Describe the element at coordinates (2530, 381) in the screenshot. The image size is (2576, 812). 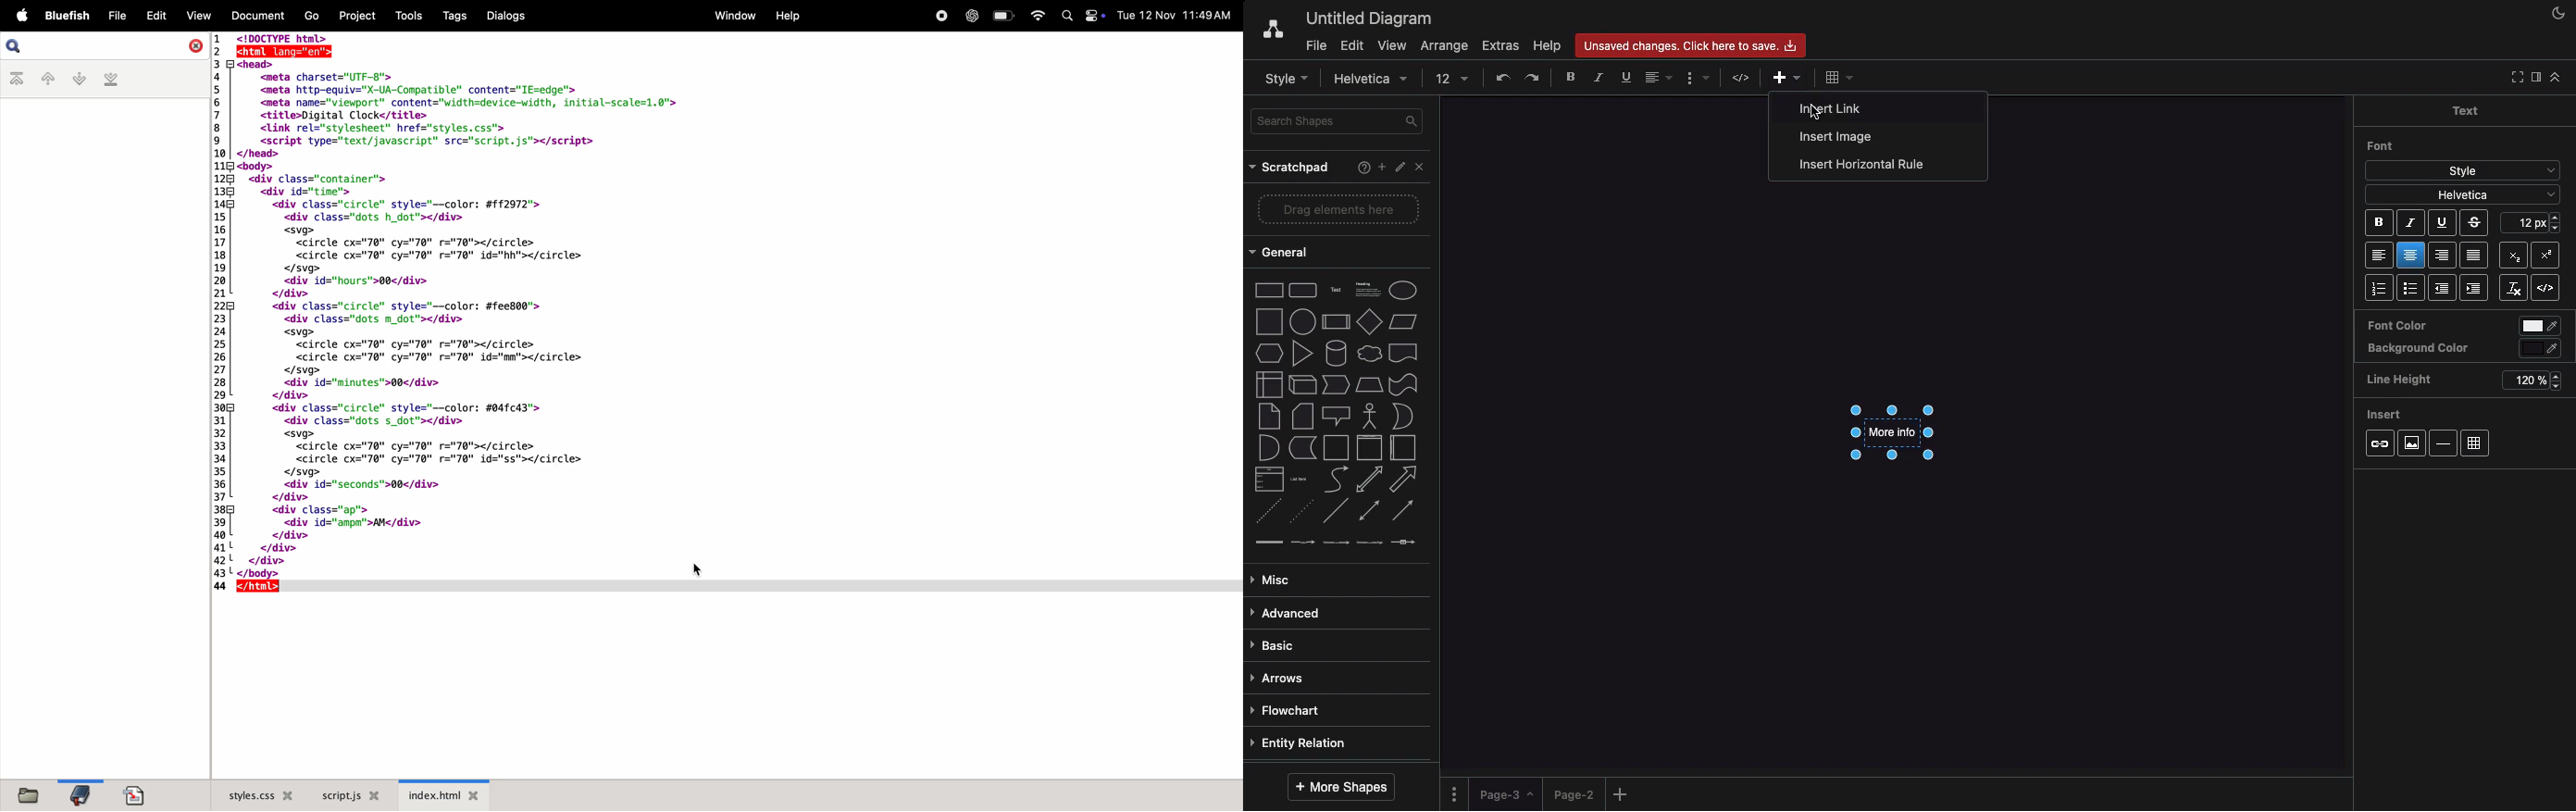
I see `120%` at that location.